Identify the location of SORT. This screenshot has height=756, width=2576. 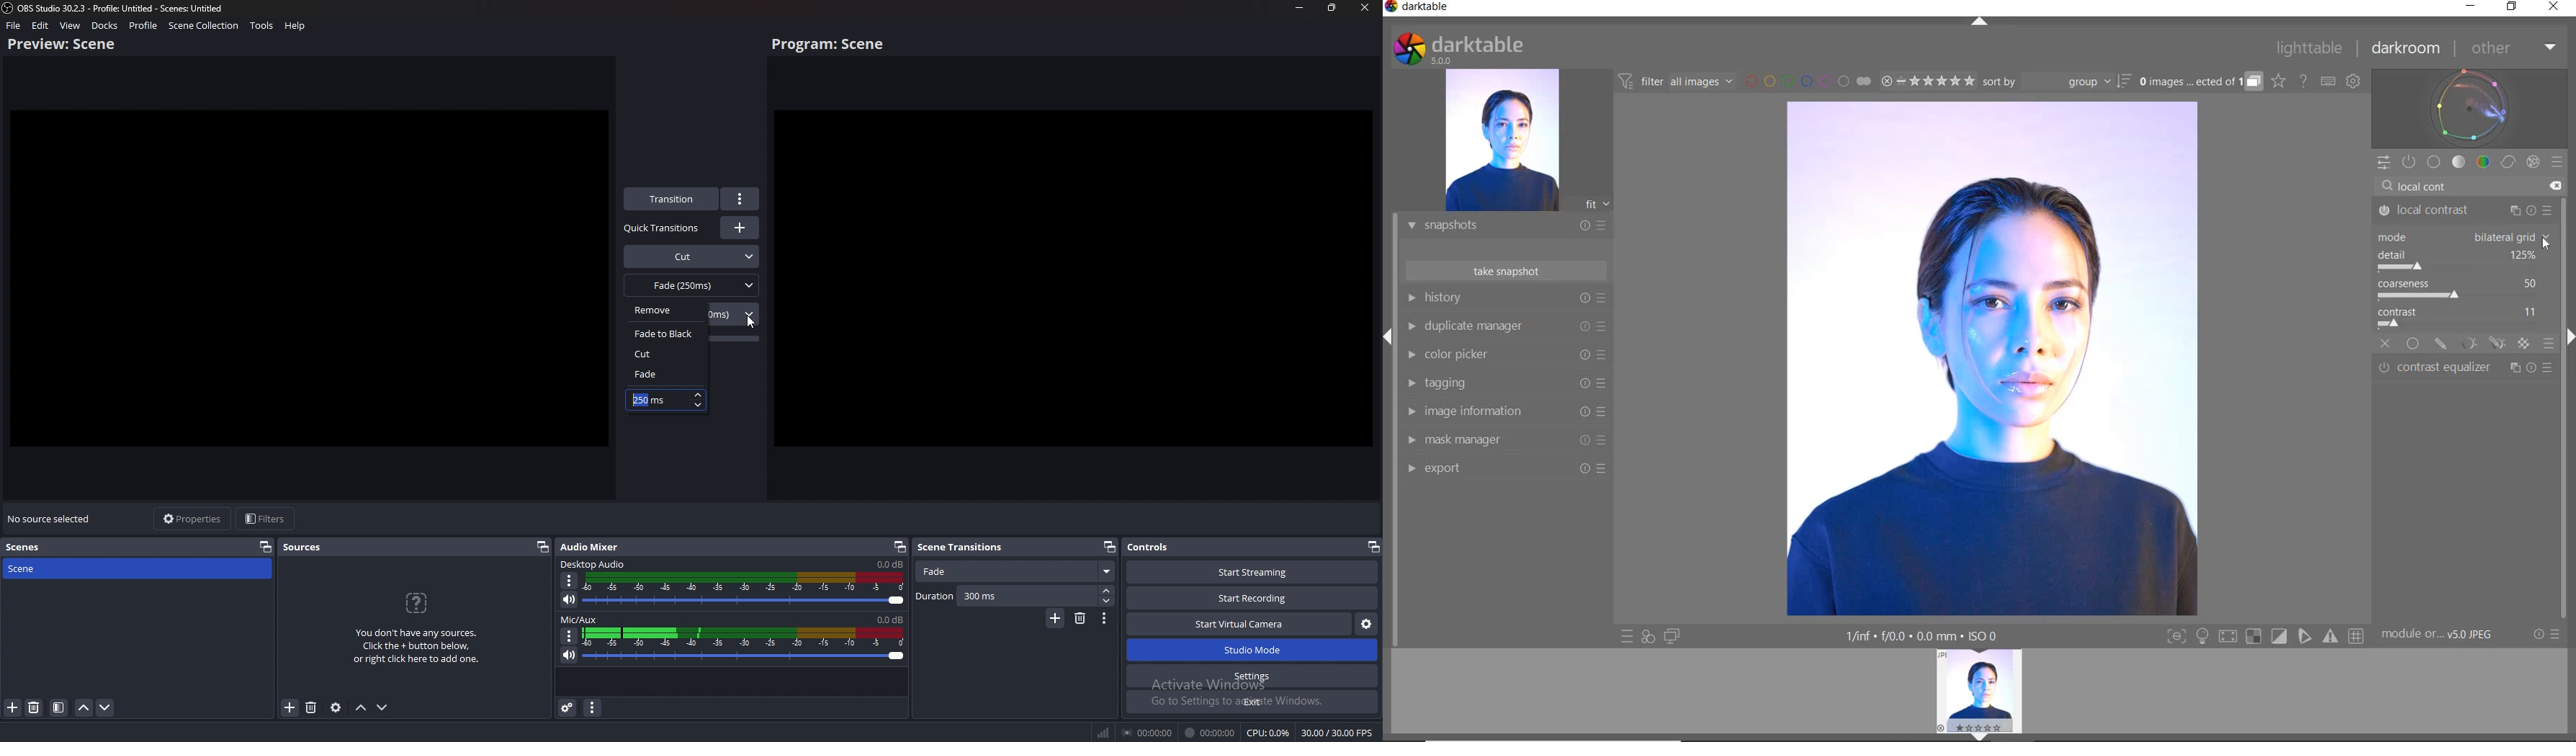
(2056, 81).